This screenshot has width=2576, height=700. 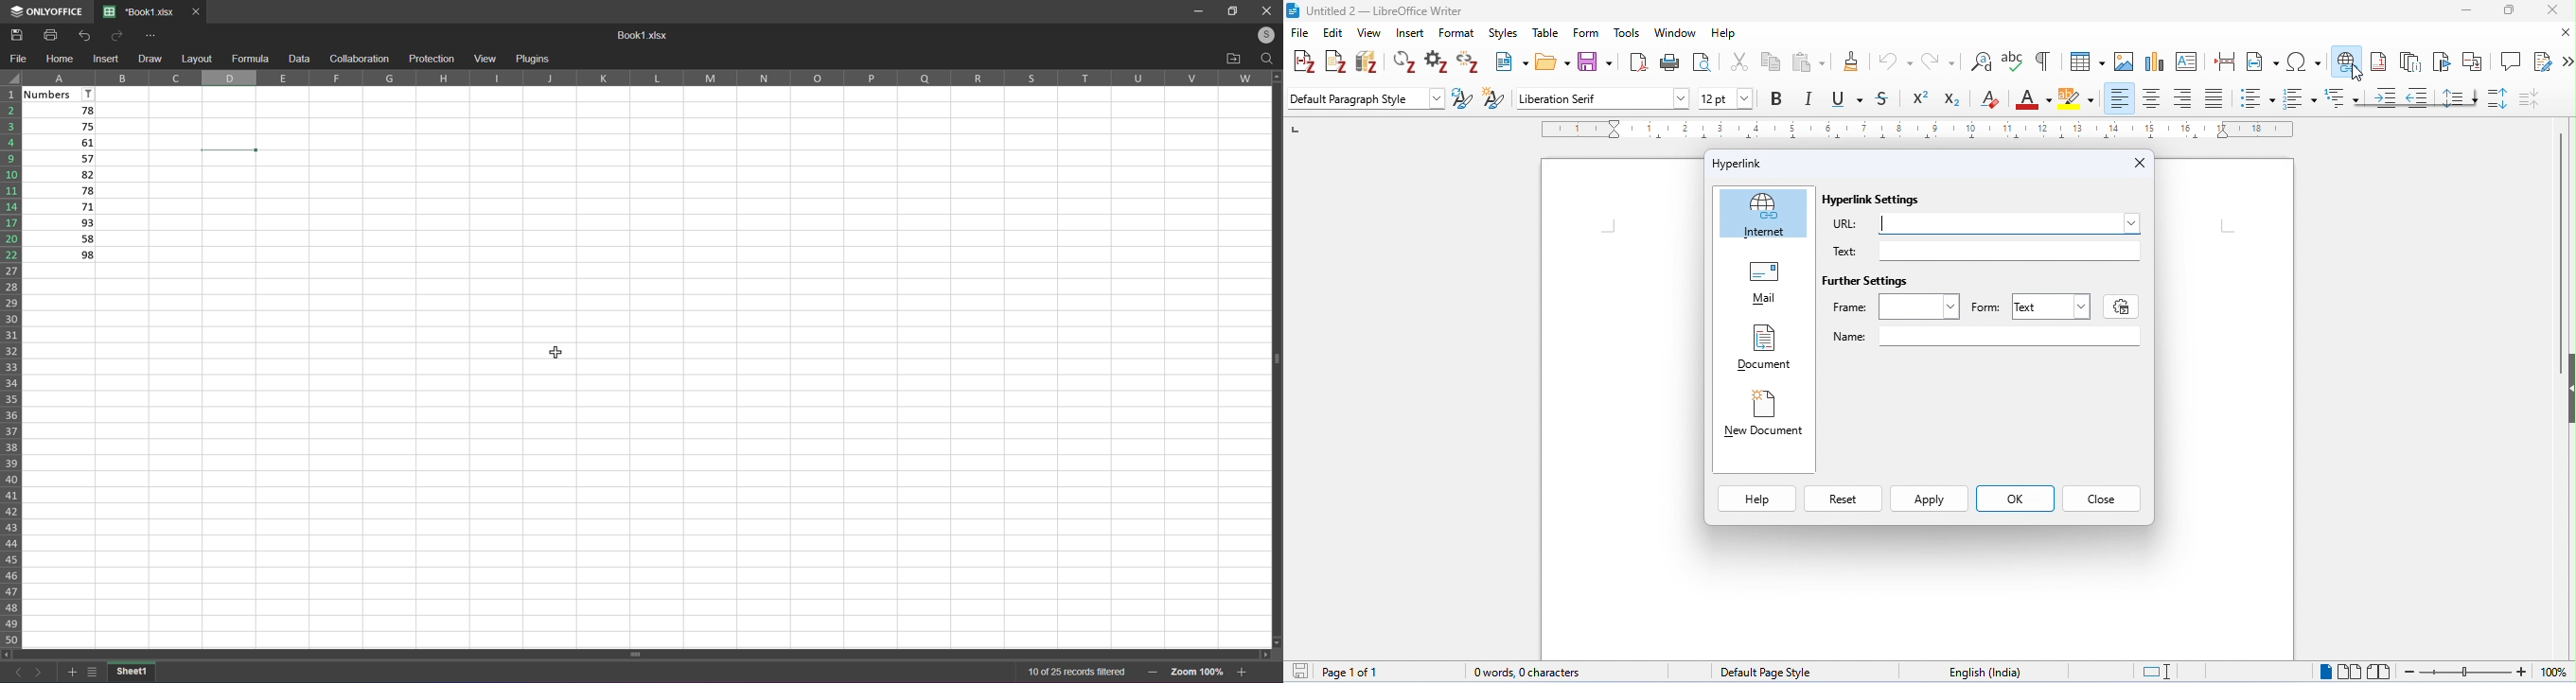 I want to click on insert chart, so click(x=2155, y=61).